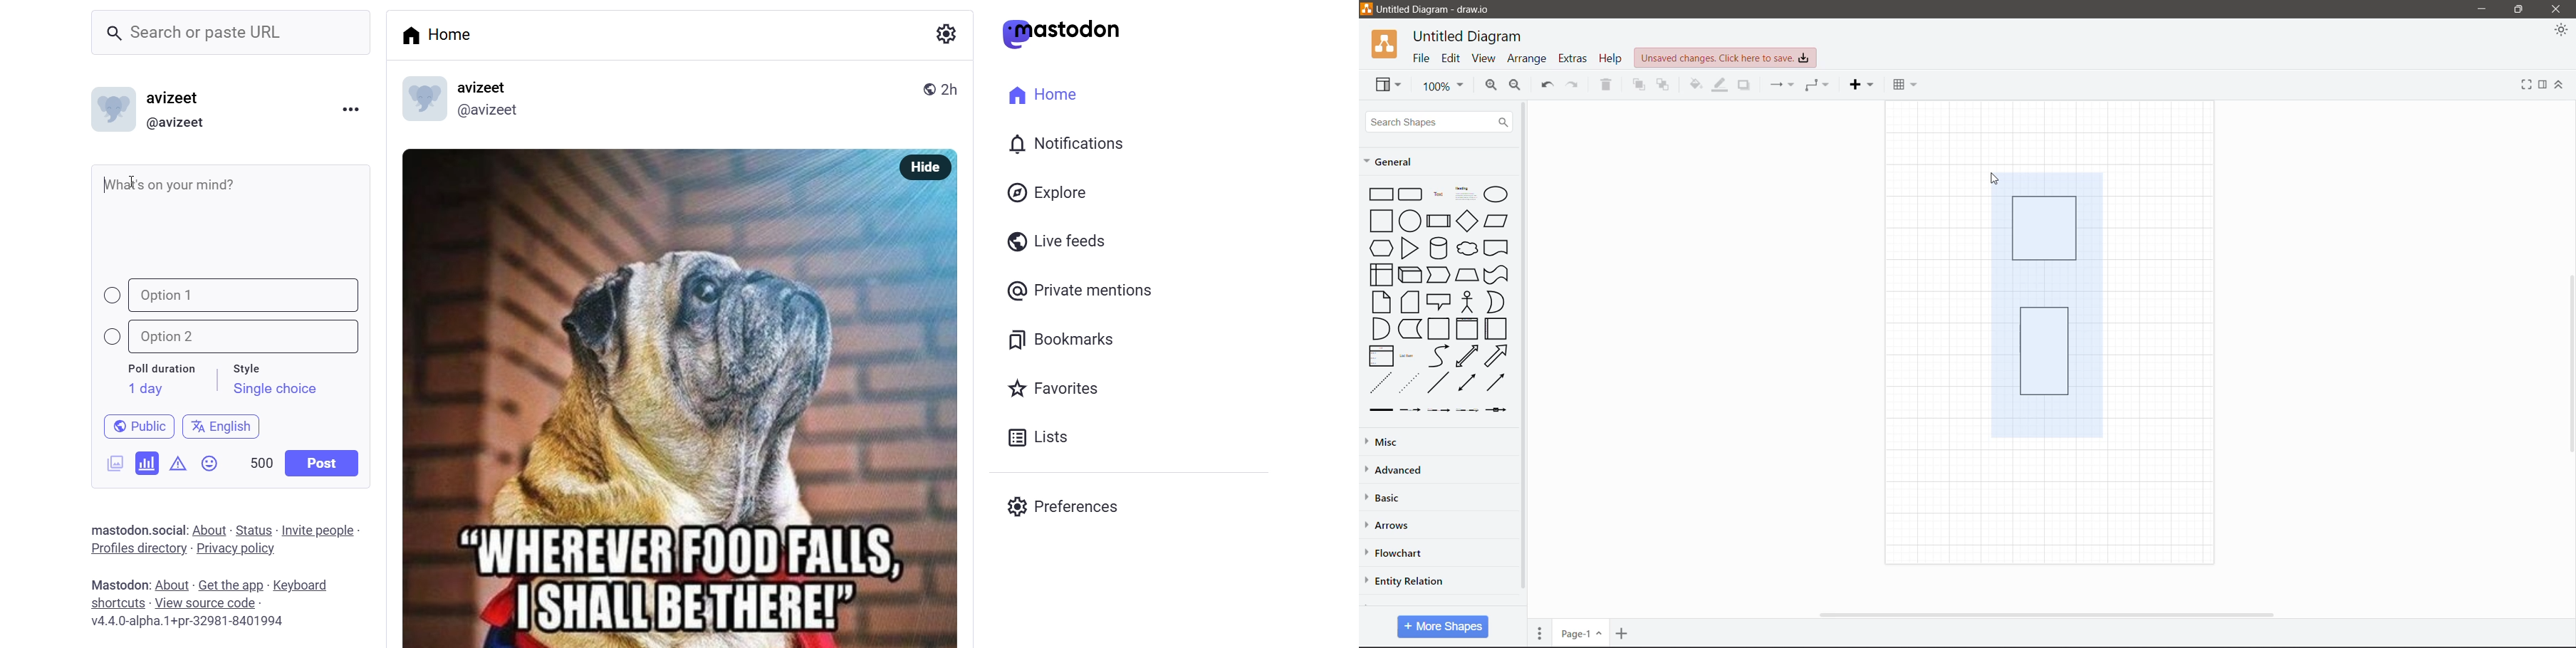 The image size is (2576, 672). What do you see at coordinates (136, 183) in the screenshot?
I see `cursor` at bounding box center [136, 183].